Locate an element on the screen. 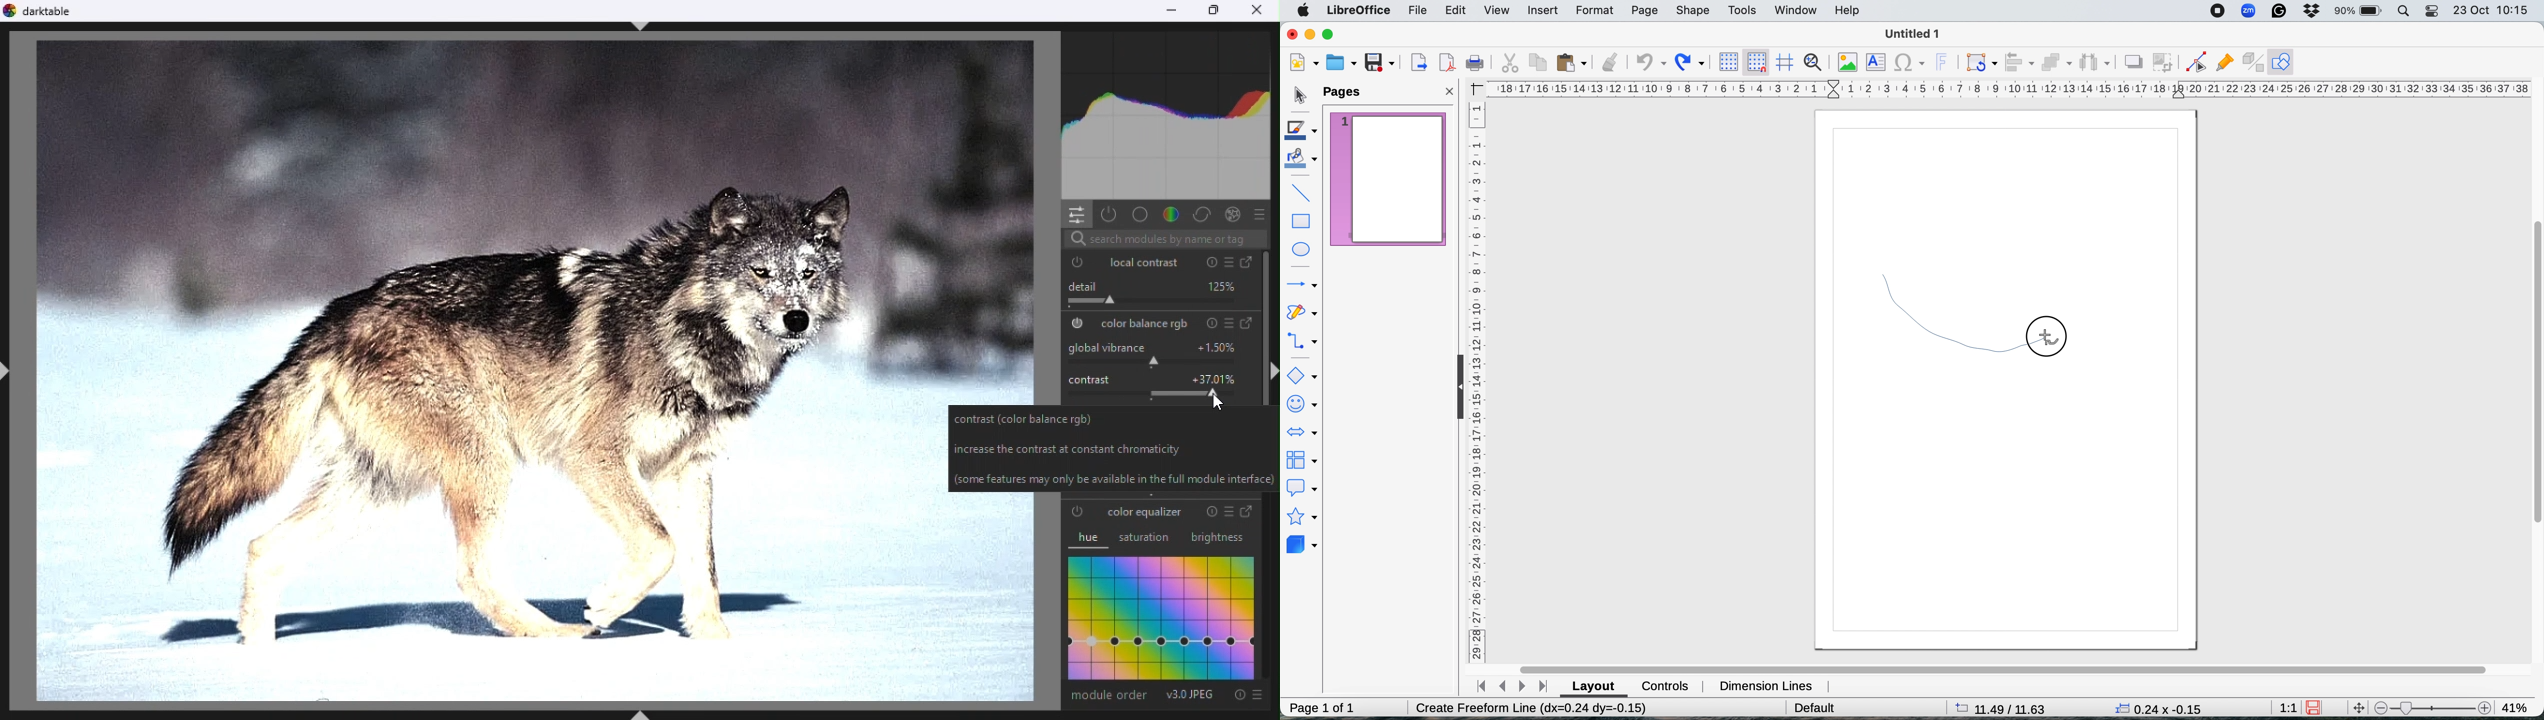  zoom scale is located at coordinates (2435, 706).